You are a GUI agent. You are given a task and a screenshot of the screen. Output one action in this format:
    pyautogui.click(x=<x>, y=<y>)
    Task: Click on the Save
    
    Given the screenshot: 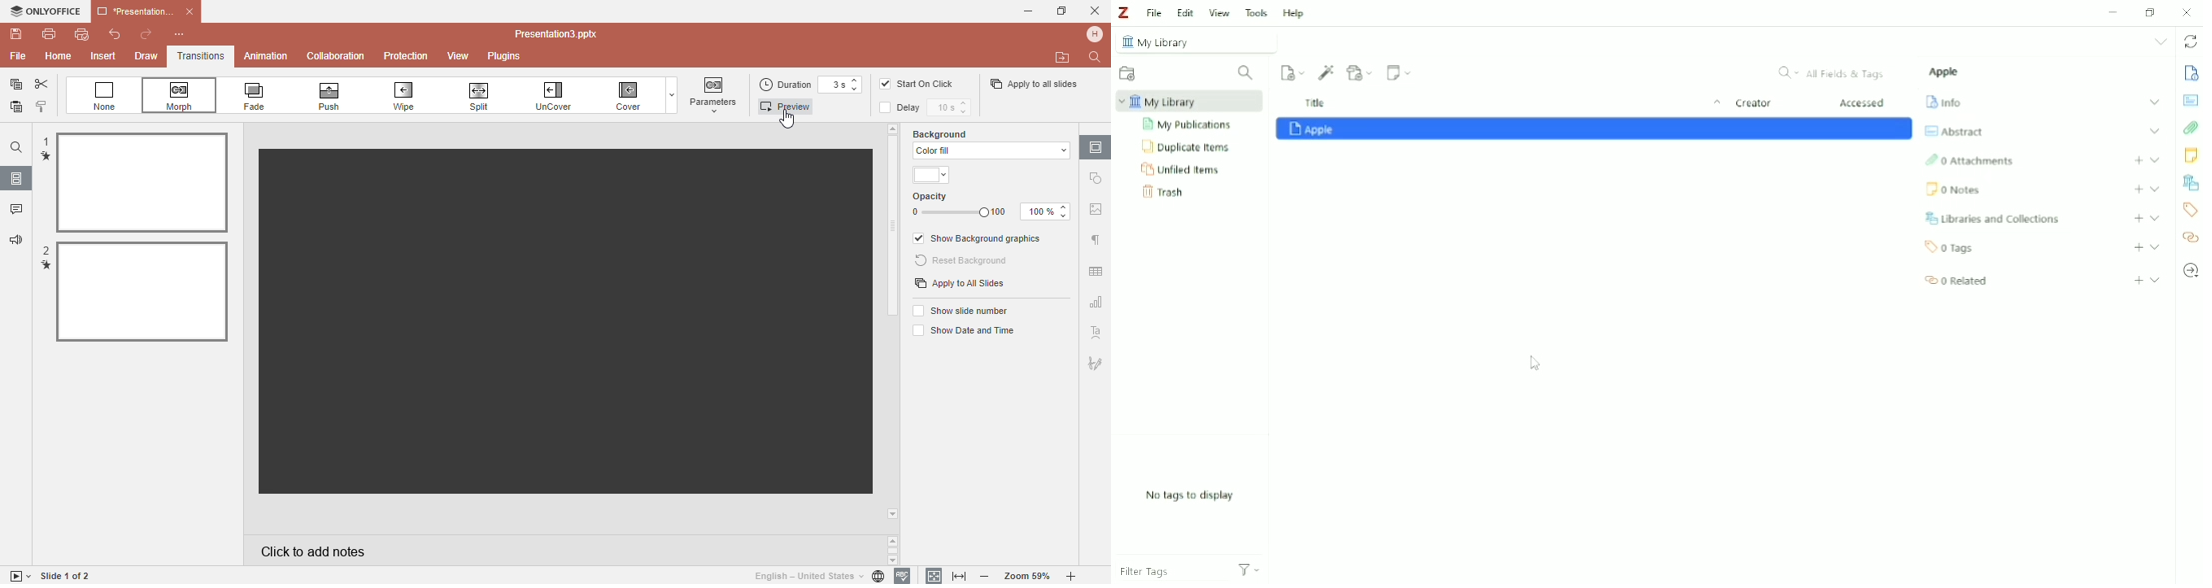 What is the action you would take?
    pyautogui.click(x=14, y=34)
    